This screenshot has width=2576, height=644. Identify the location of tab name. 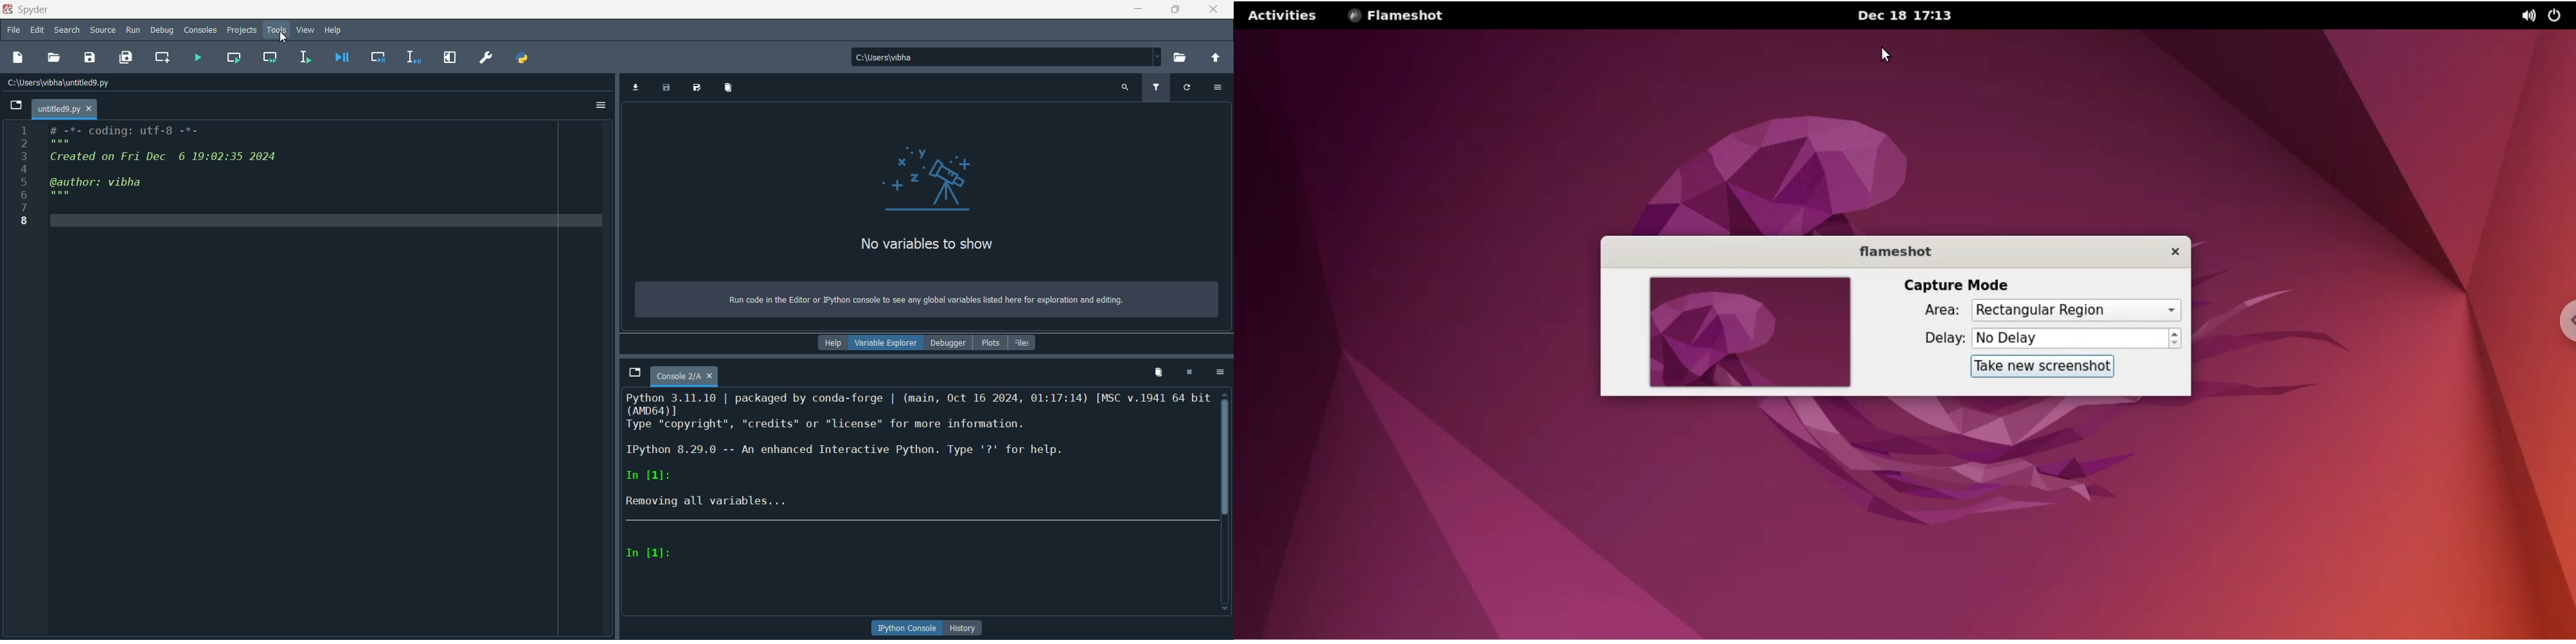
(64, 109).